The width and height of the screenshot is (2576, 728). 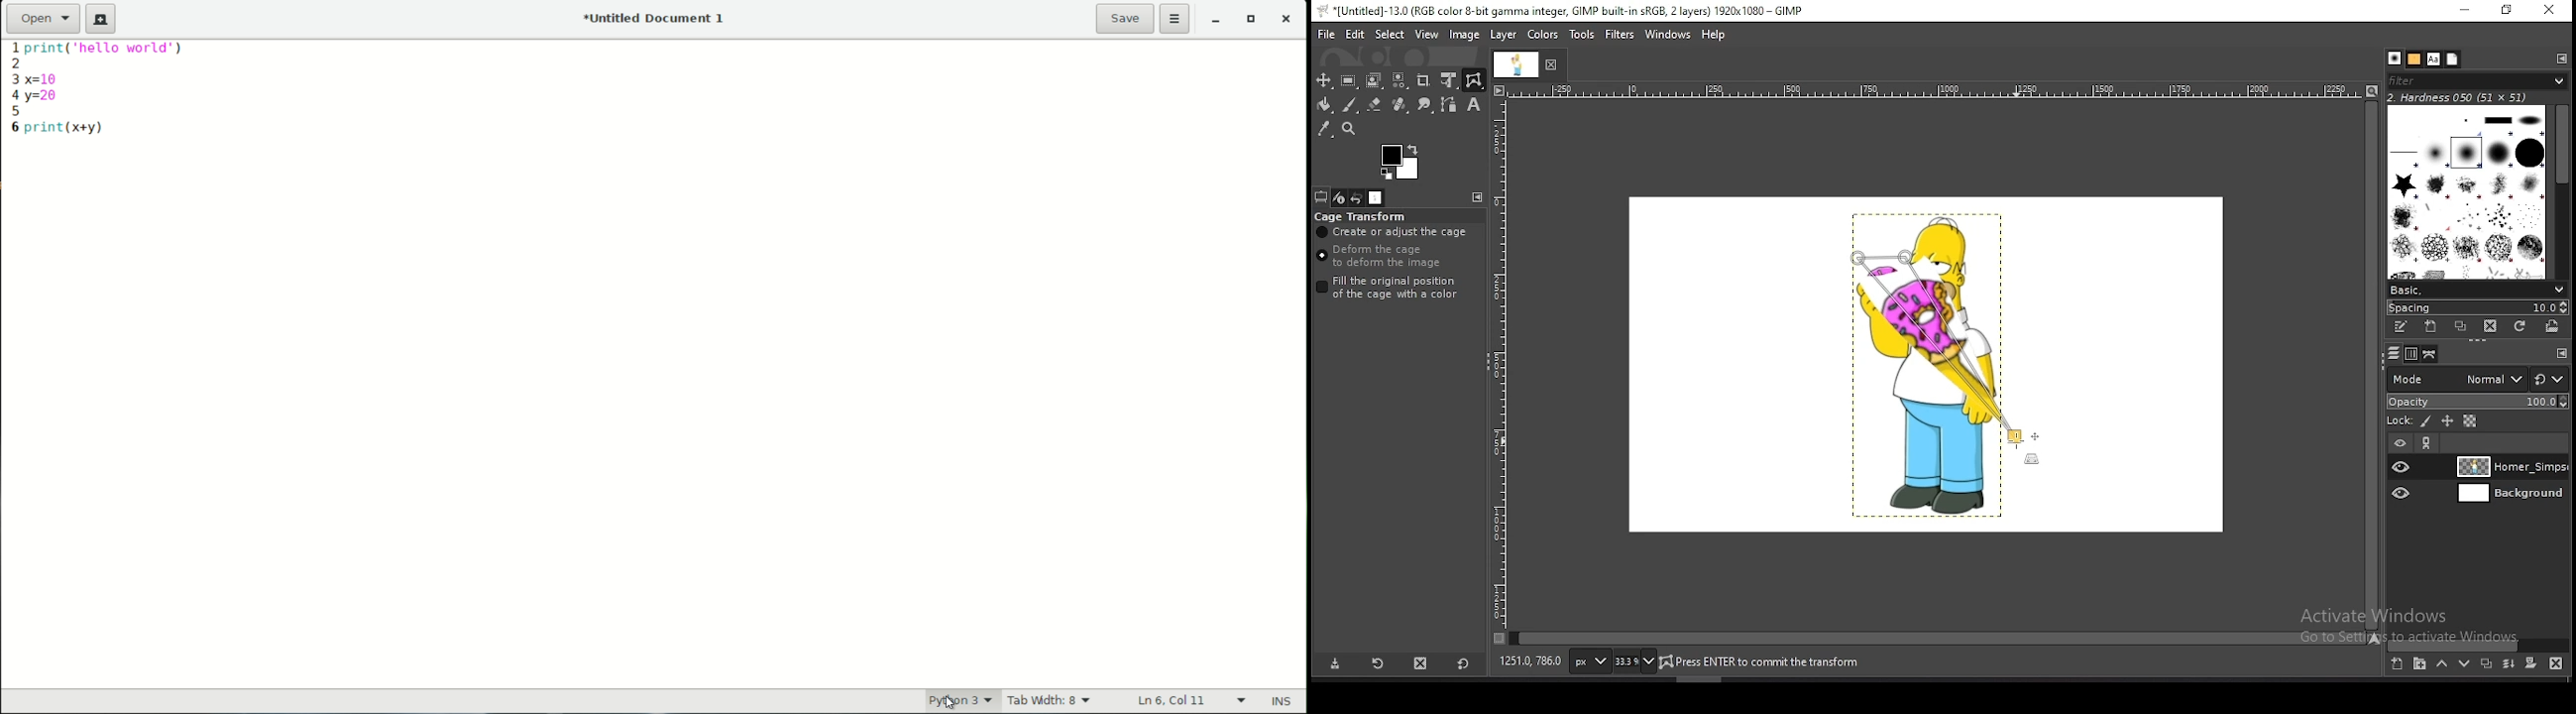 I want to click on patterns, so click(x=2413, y=60).